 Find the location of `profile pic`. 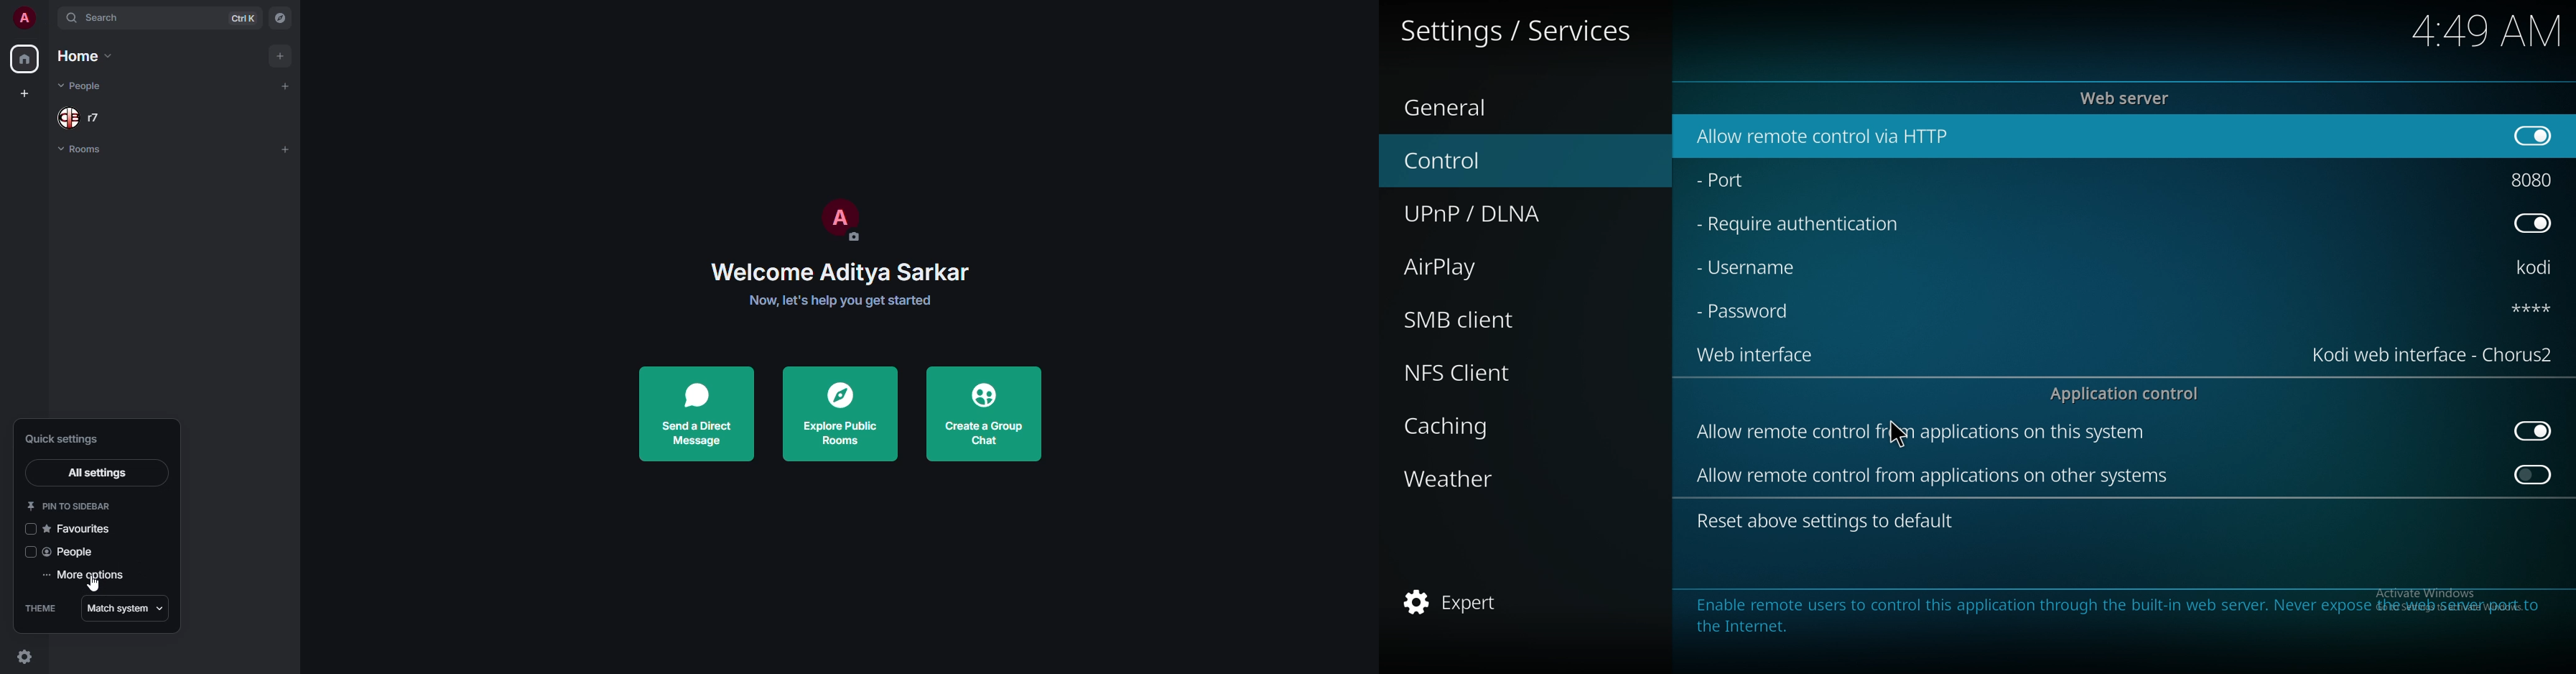

profile pic is located at coordinates (838, 218).